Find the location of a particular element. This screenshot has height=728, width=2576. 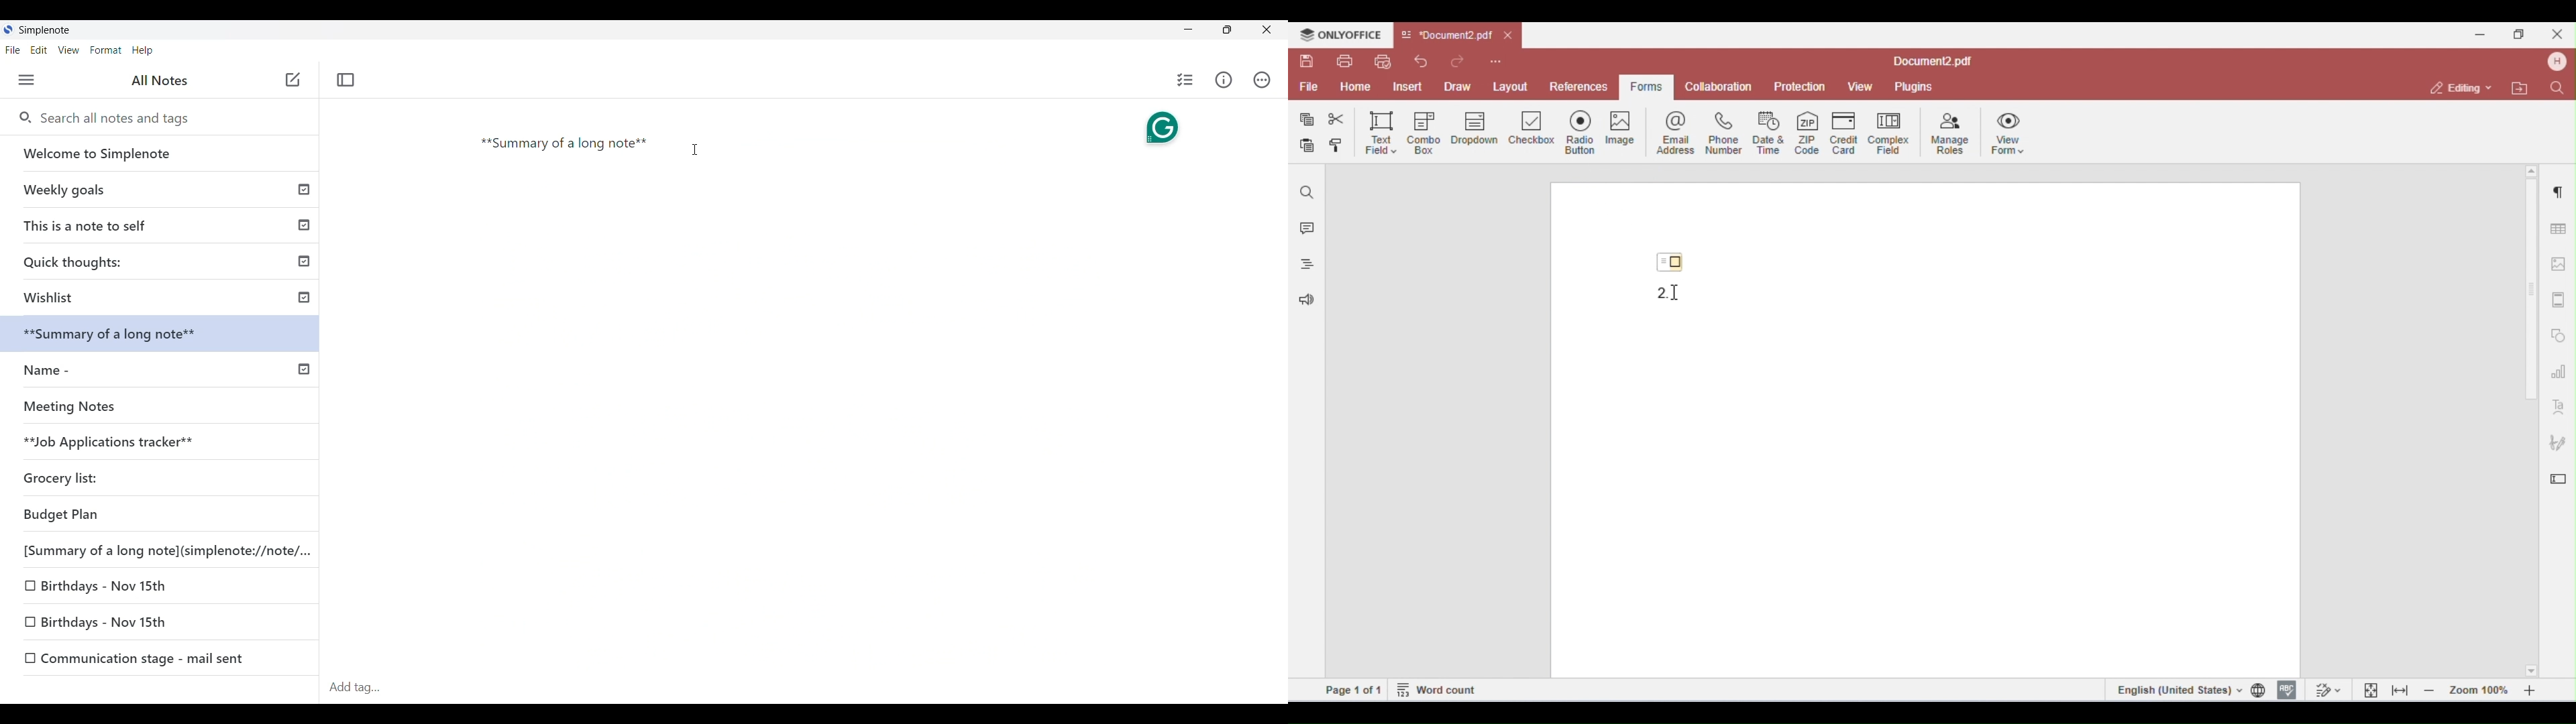

Add note is located at coordinates (291, 80).